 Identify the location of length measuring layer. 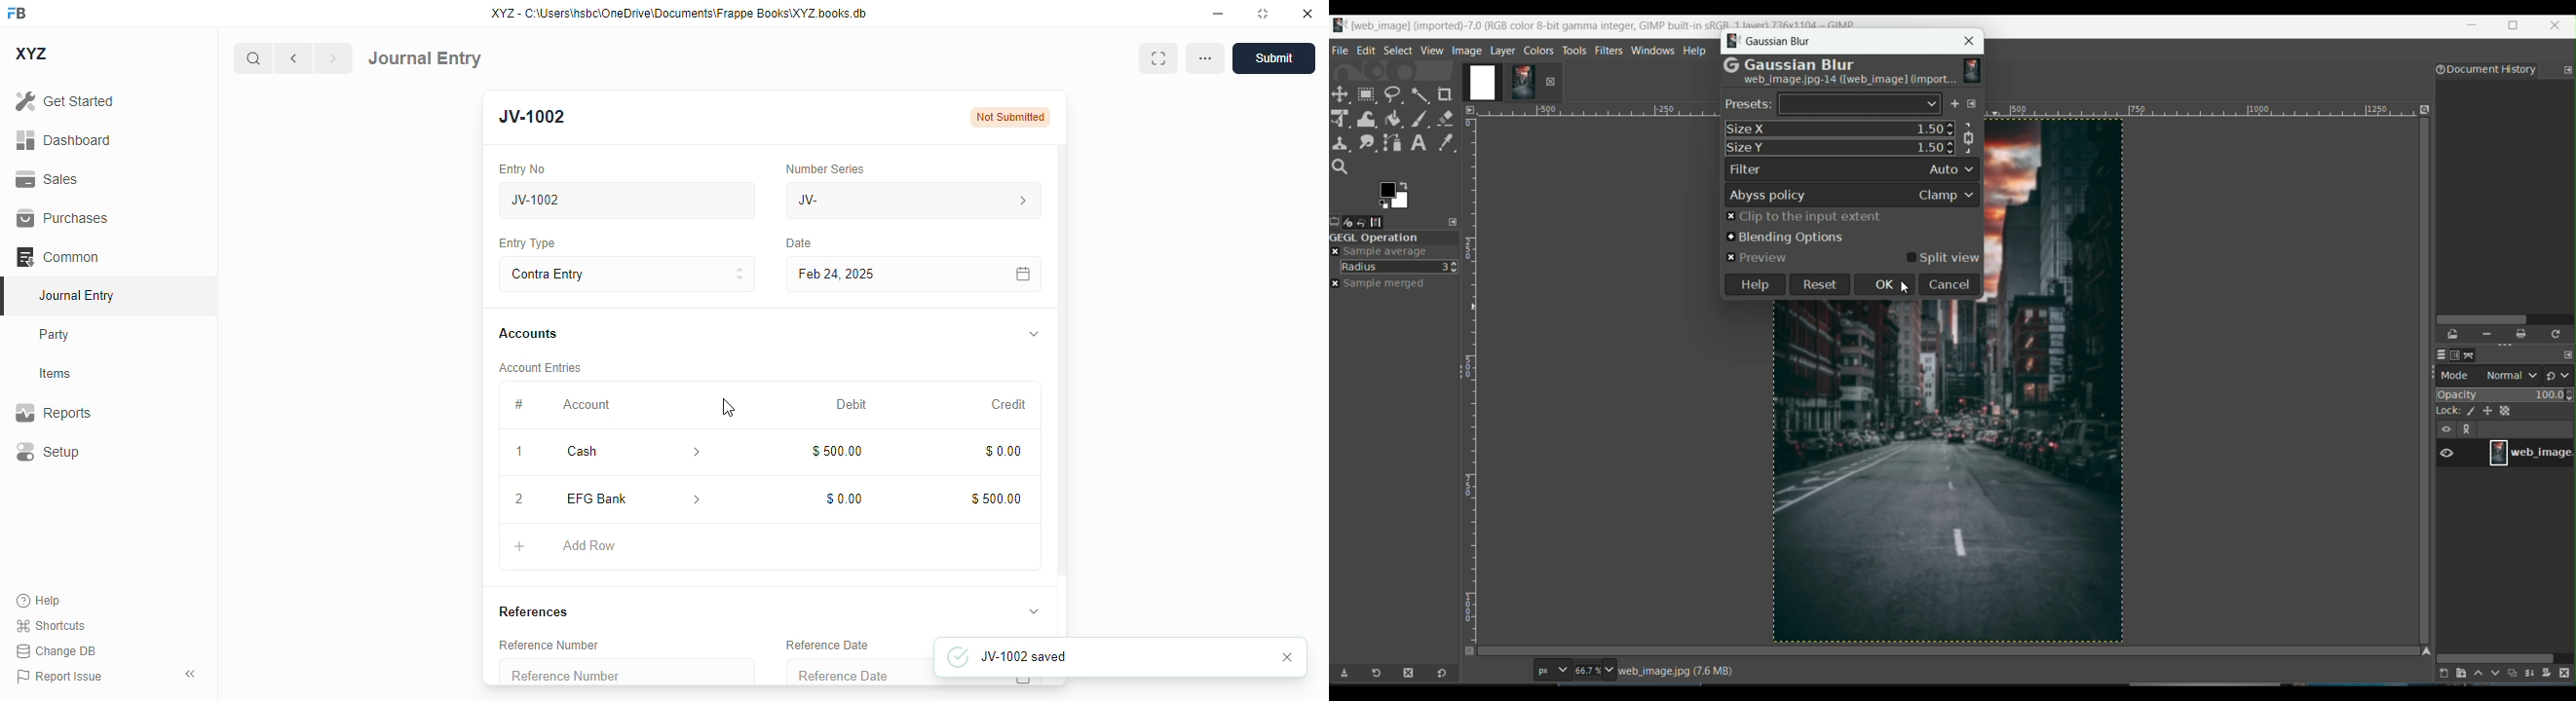
(1470, 372).